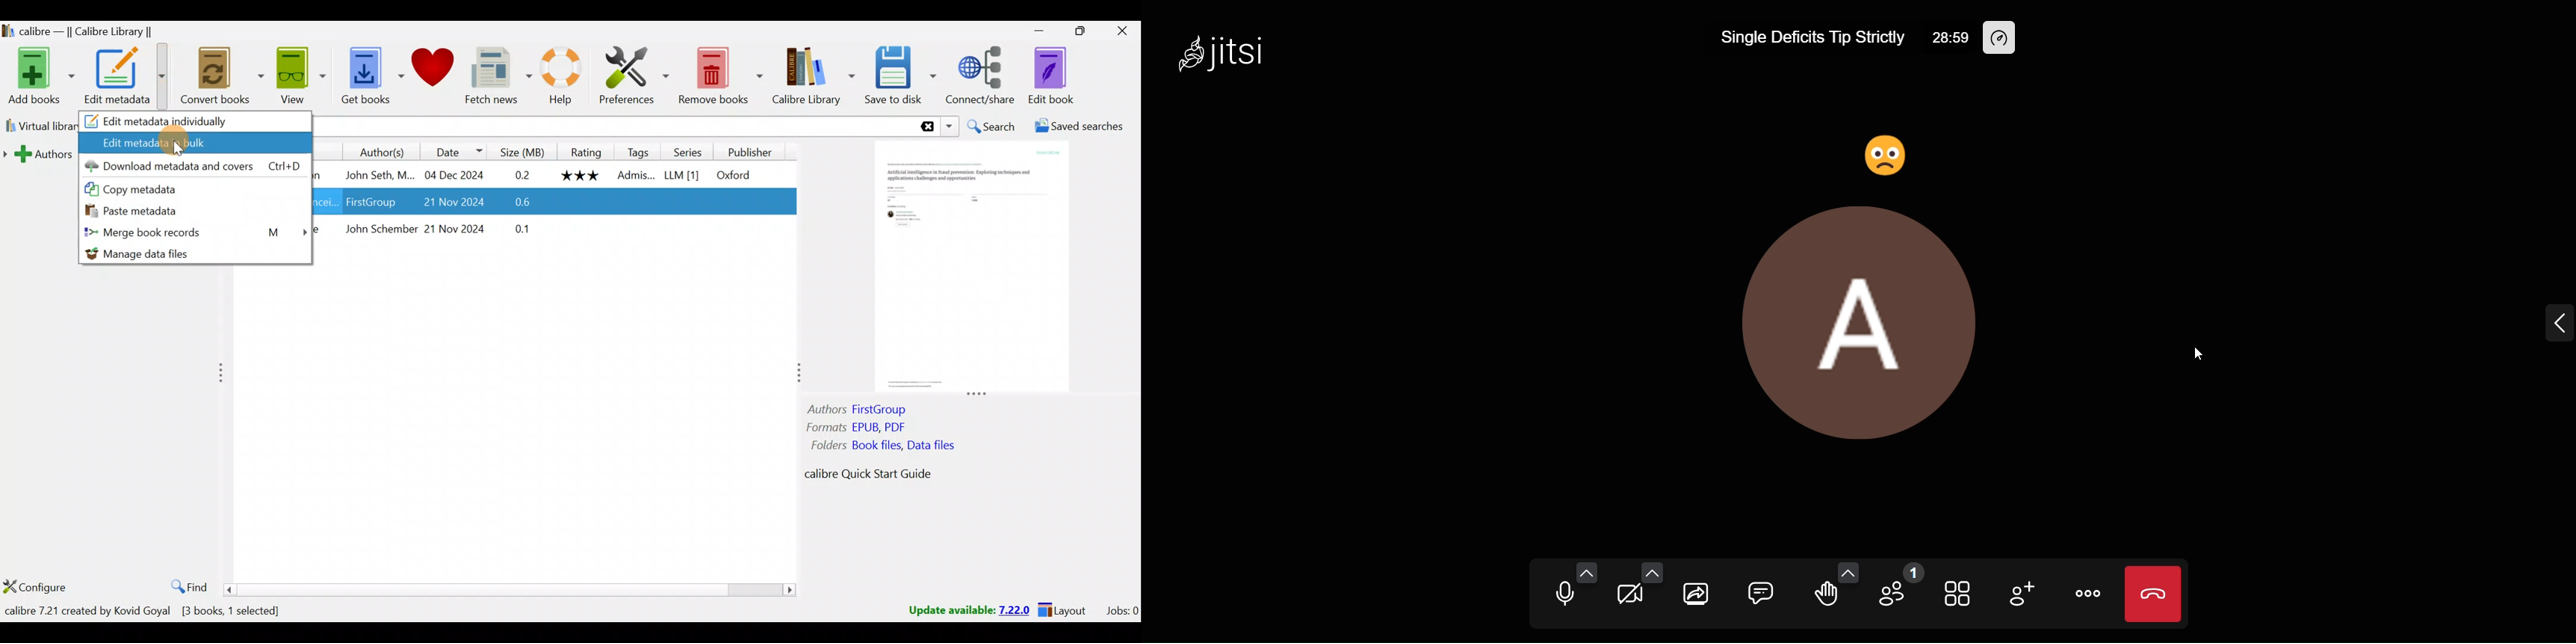  Describe the element at coordinates (968, 611) in the screenshot. I see `Update` at that location.